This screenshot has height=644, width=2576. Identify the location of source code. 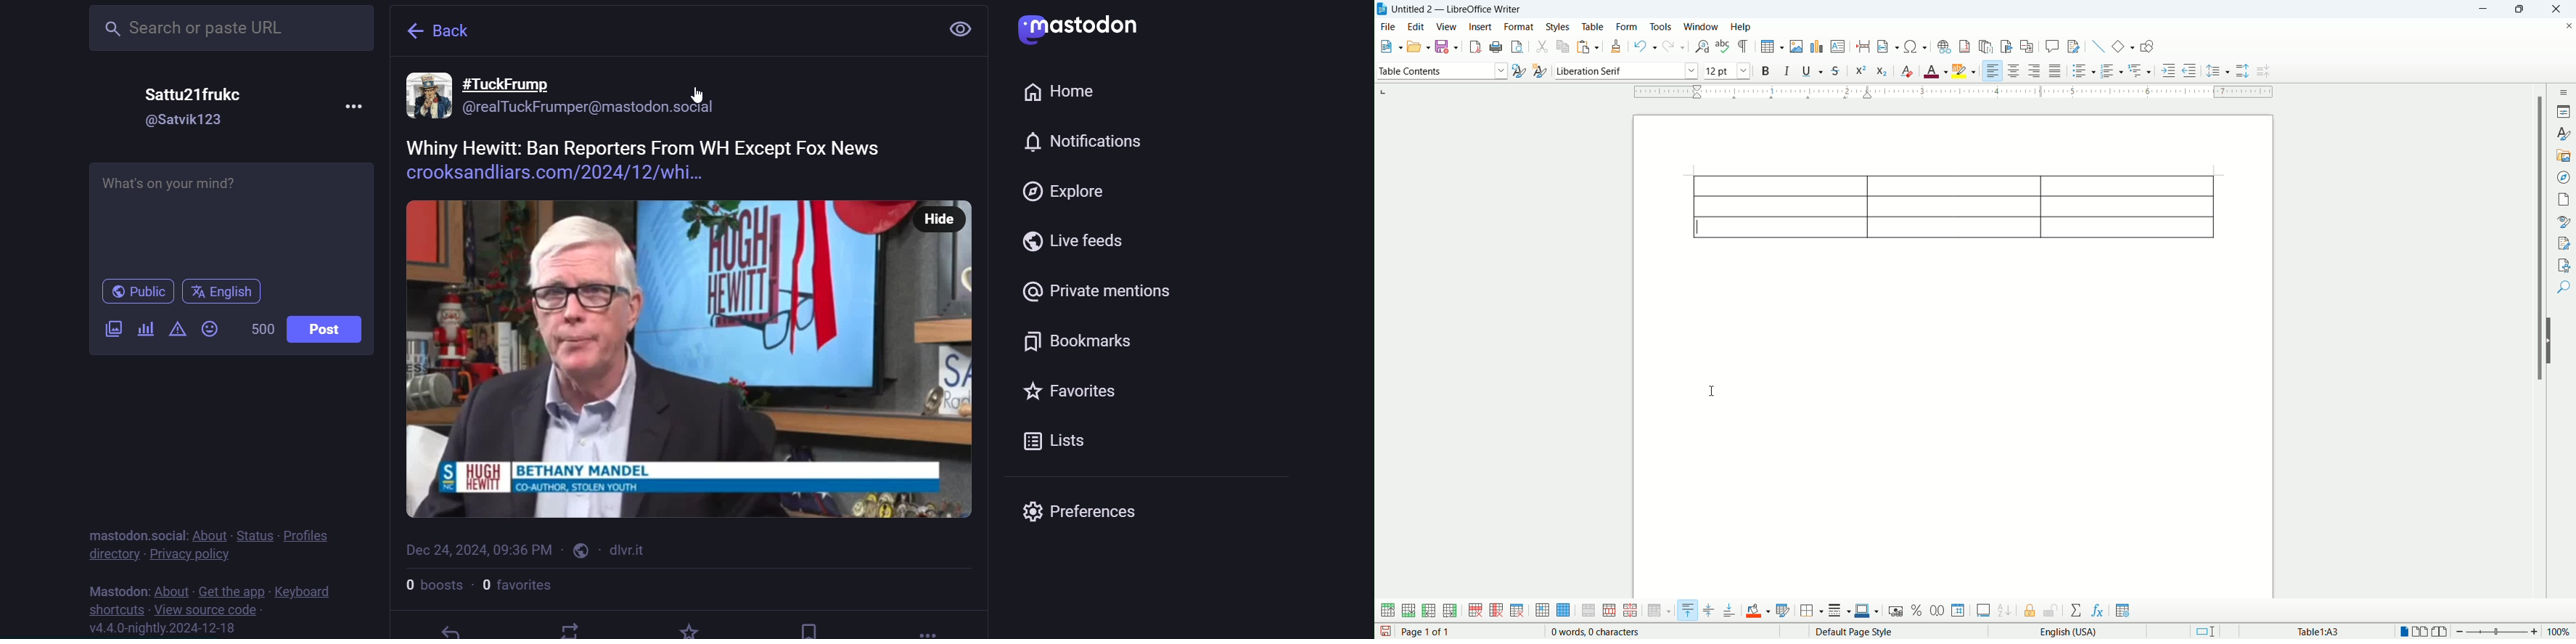
(206, 609).